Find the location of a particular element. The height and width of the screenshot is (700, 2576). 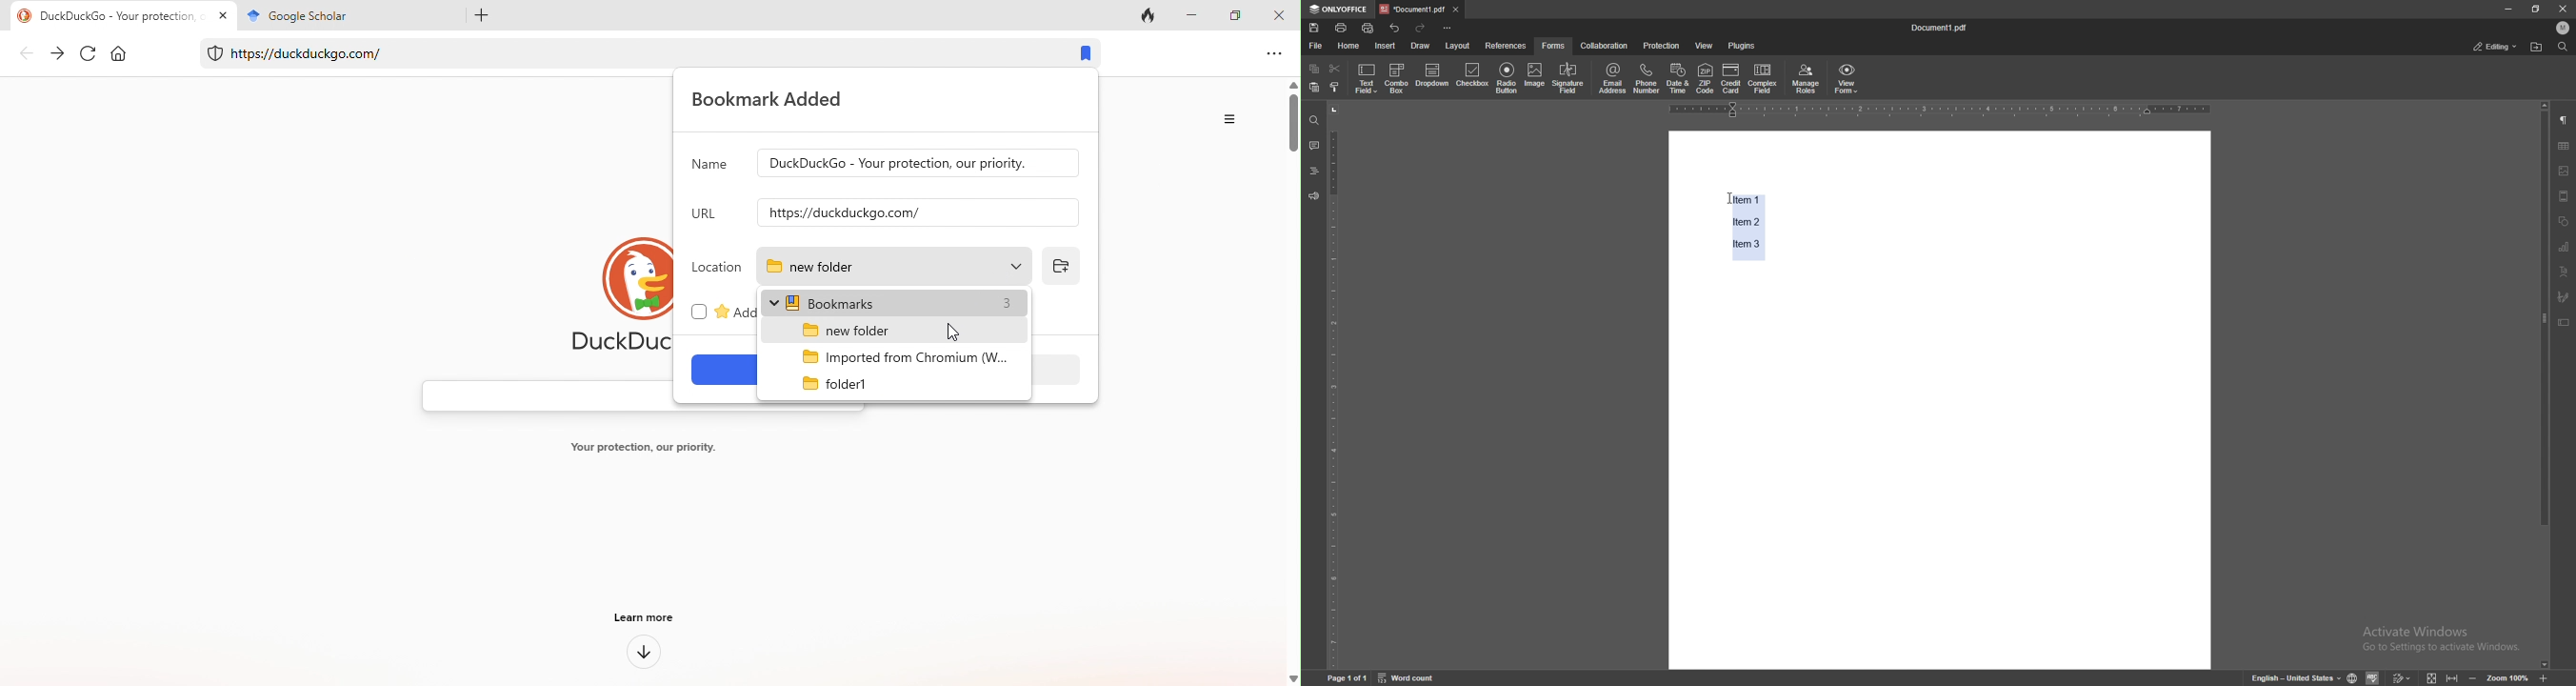

find is located at coordinates (1313, 120).